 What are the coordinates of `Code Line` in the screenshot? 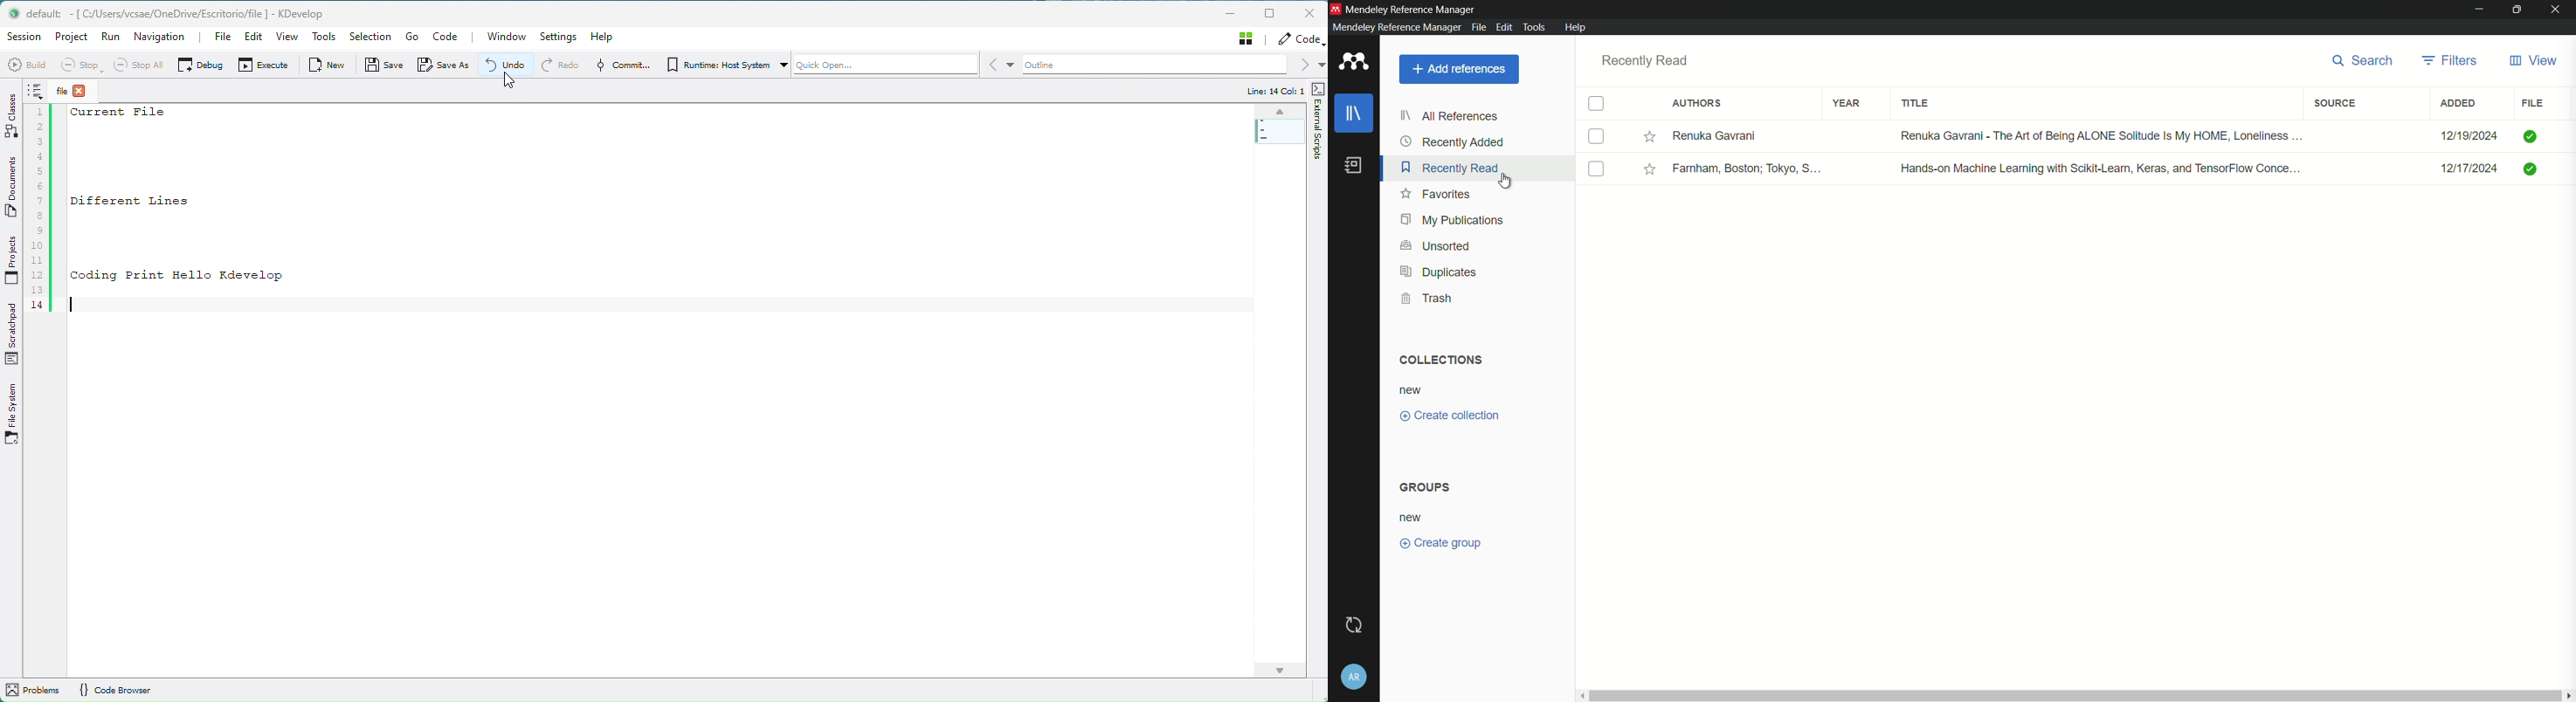 It's located at (38, 202).